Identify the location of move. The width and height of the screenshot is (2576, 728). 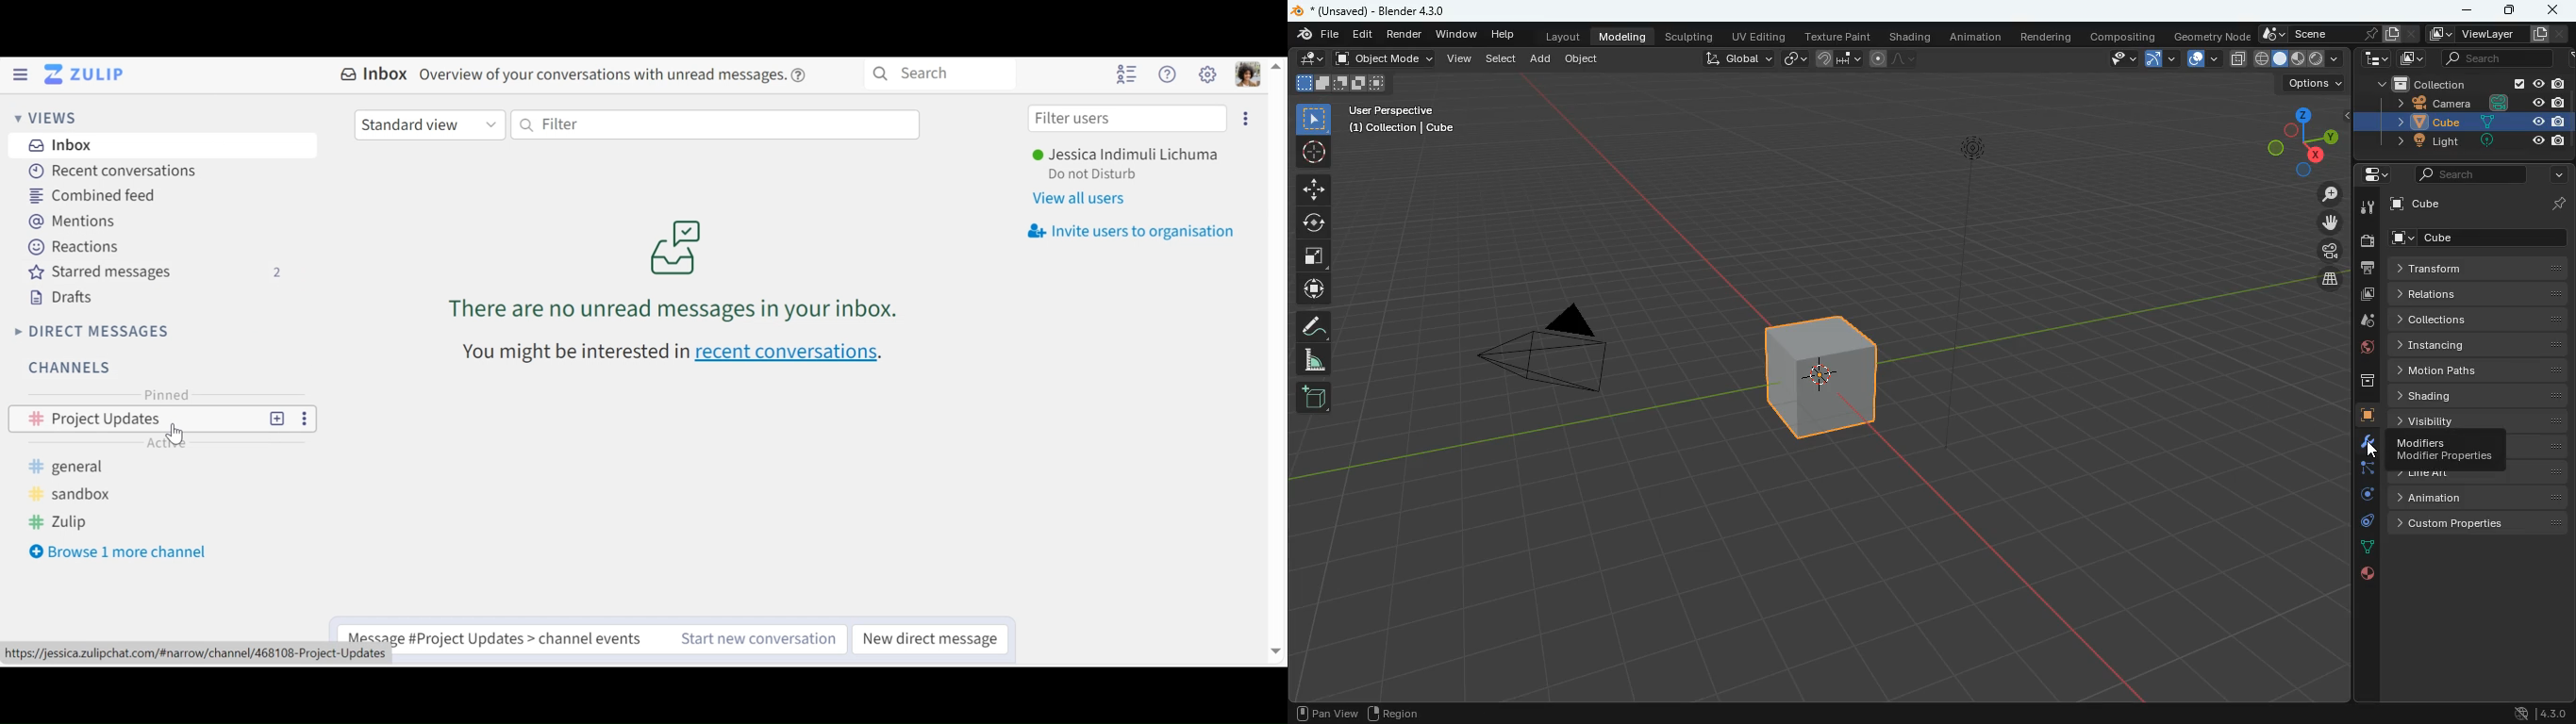
(1315, 189).